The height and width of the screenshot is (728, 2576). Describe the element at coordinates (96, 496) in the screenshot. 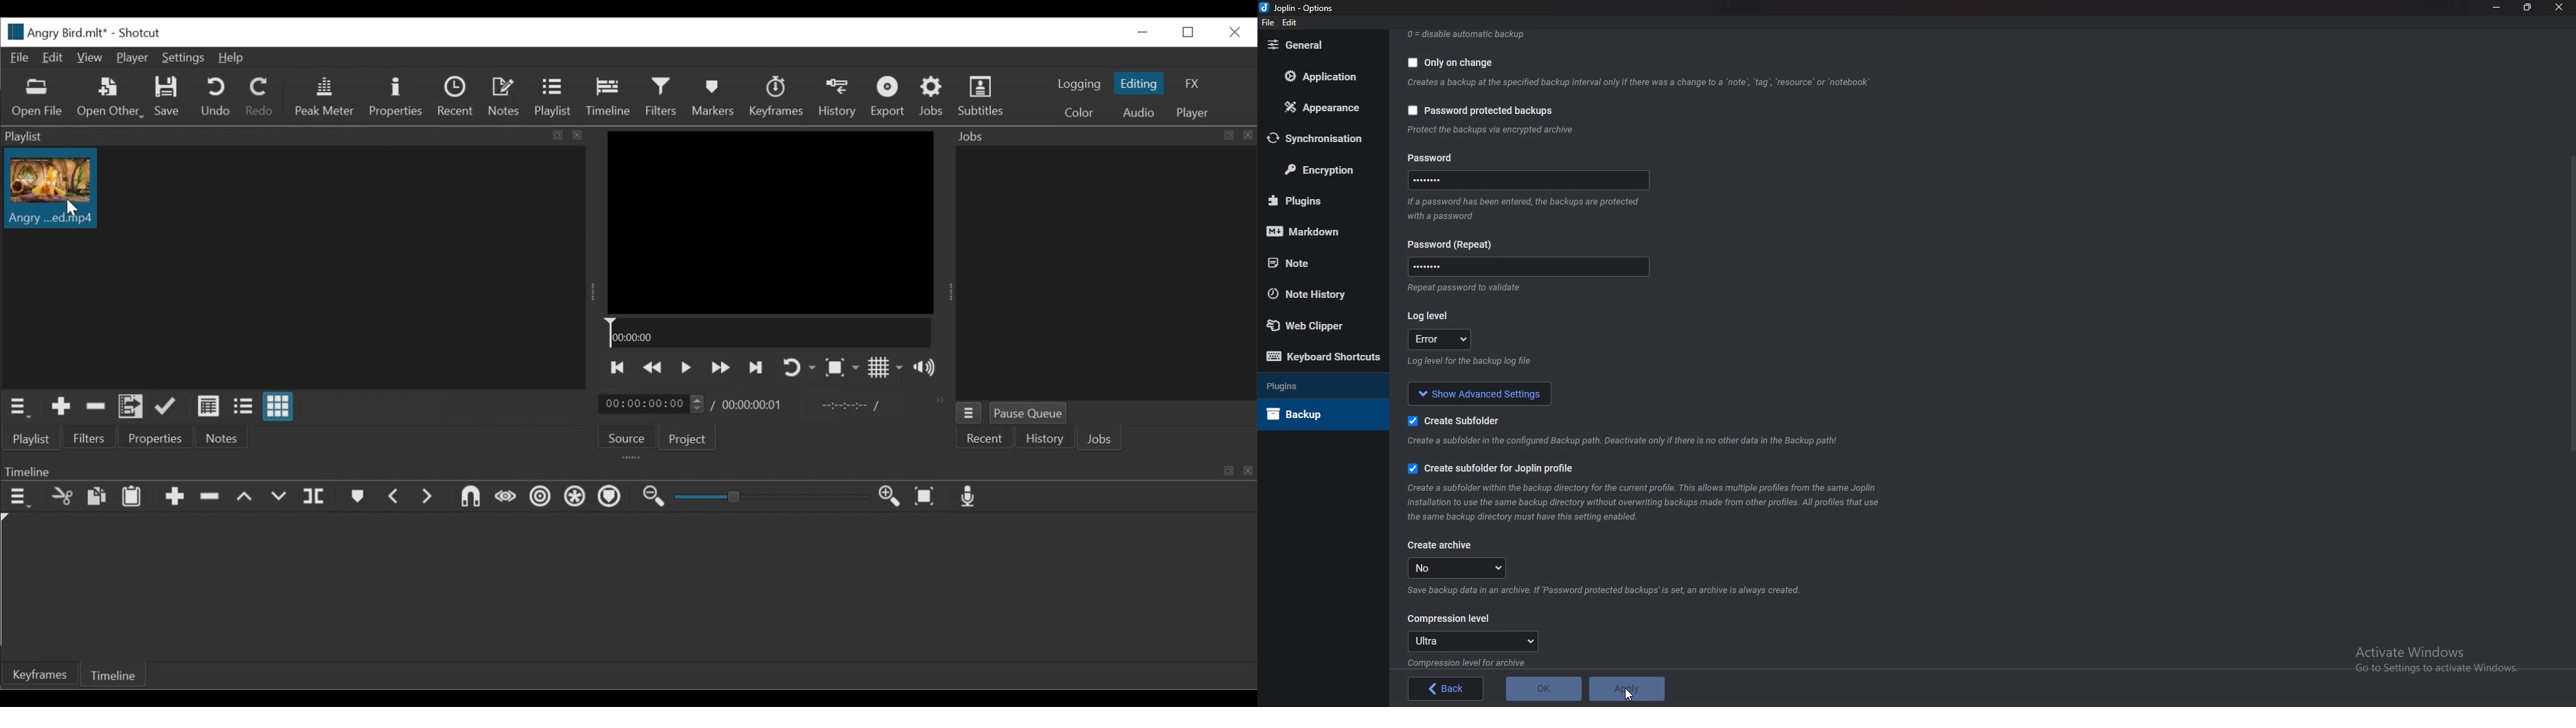

I see `Copy` at that location.